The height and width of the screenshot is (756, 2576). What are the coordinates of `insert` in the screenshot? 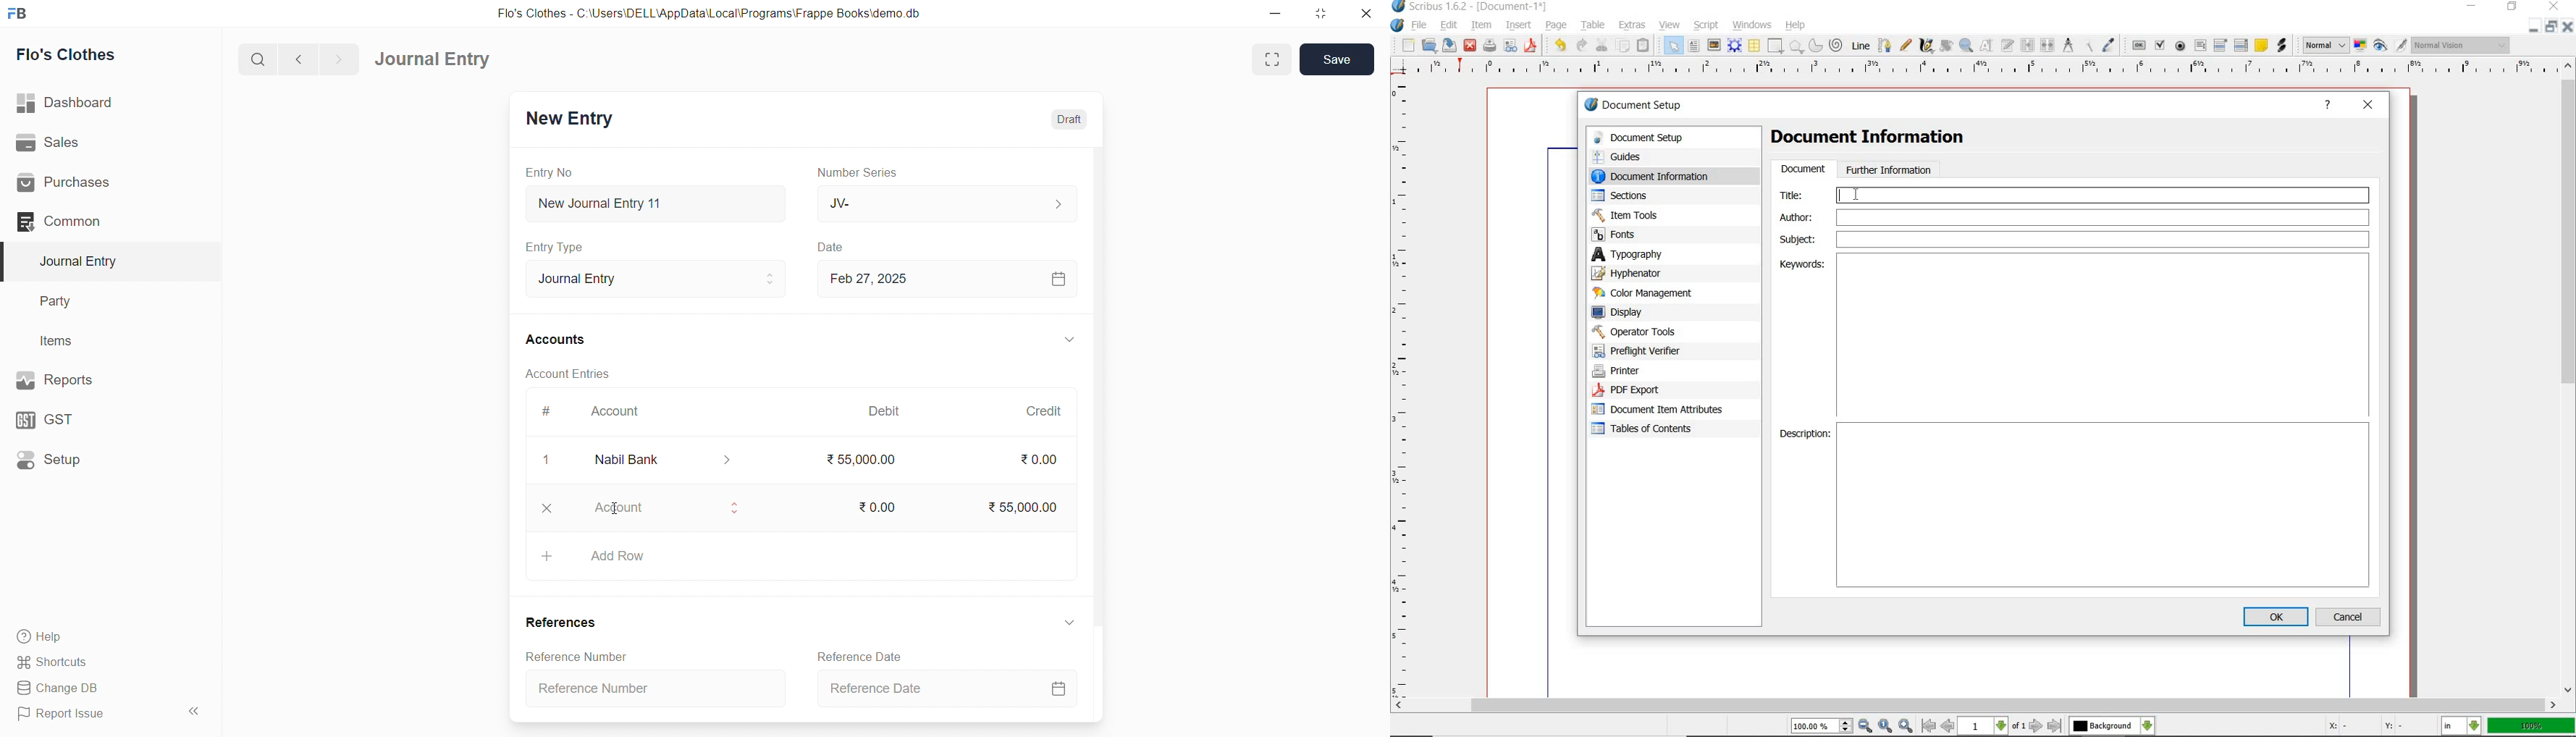 It's located at (1519, 25).